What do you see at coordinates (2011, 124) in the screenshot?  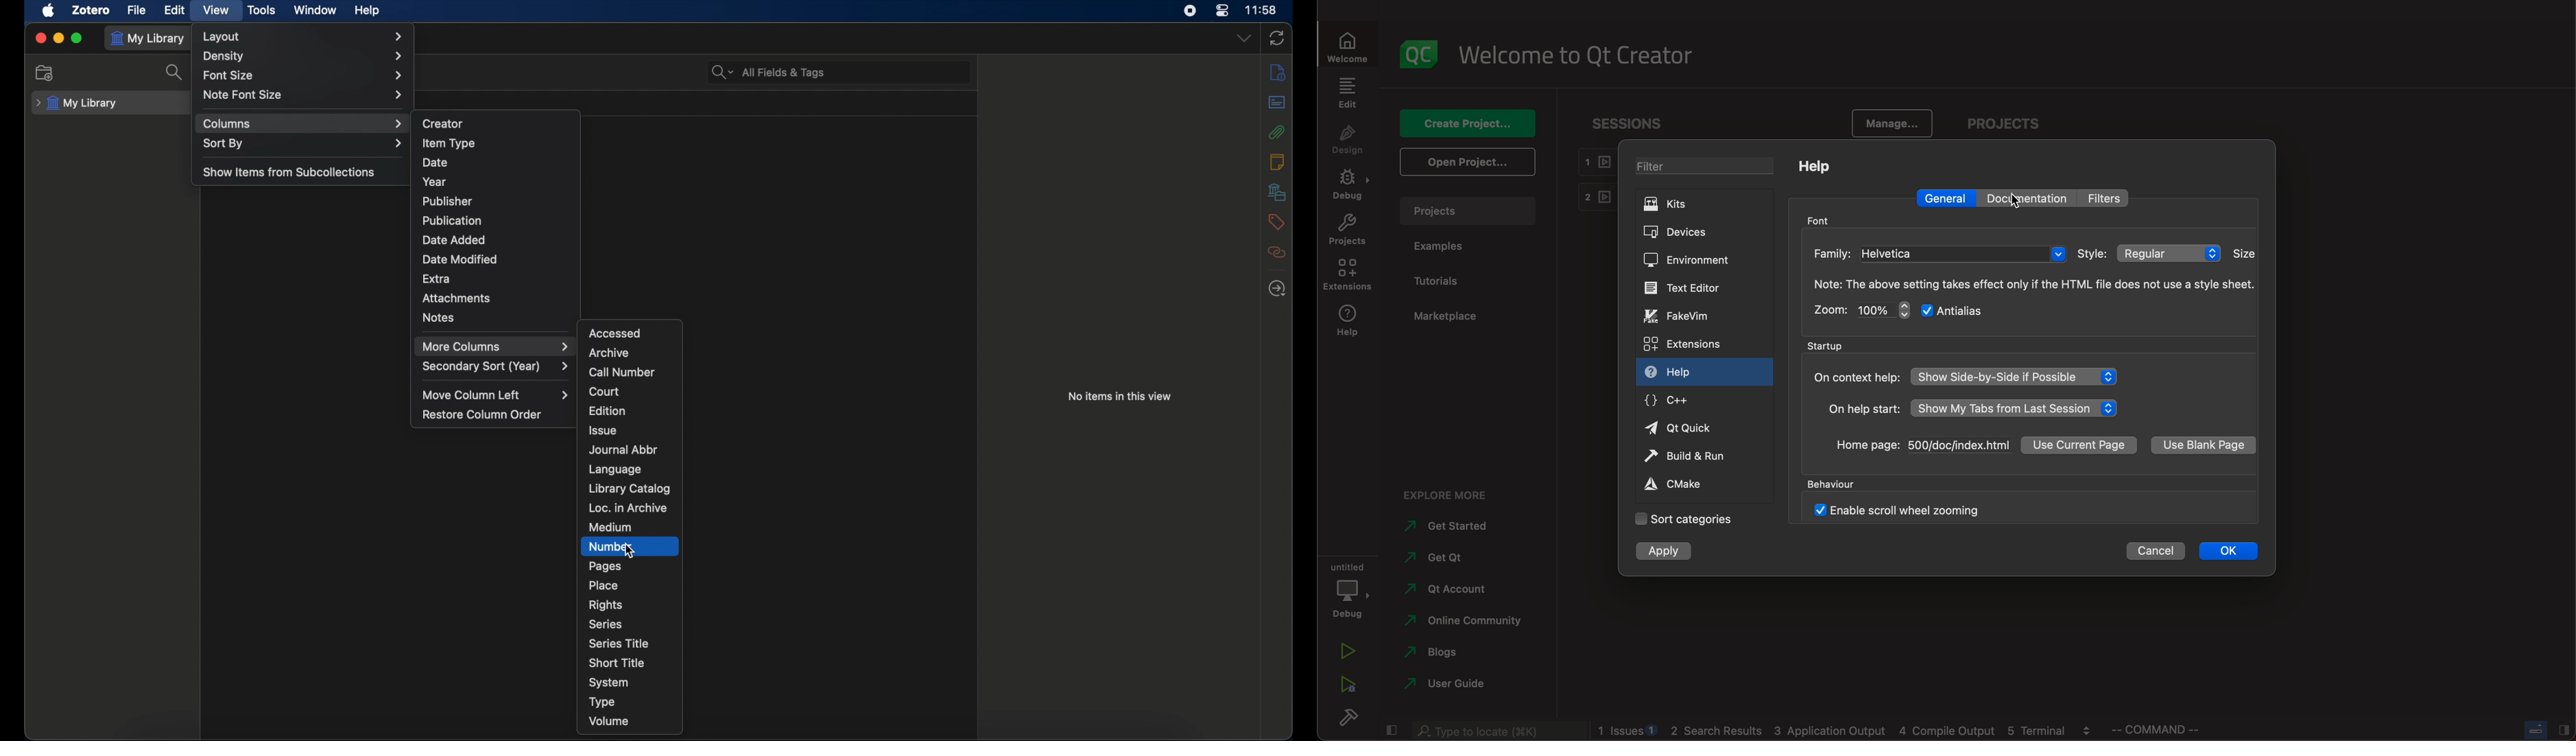 I see `projects` at bounding box center [2011, 124].